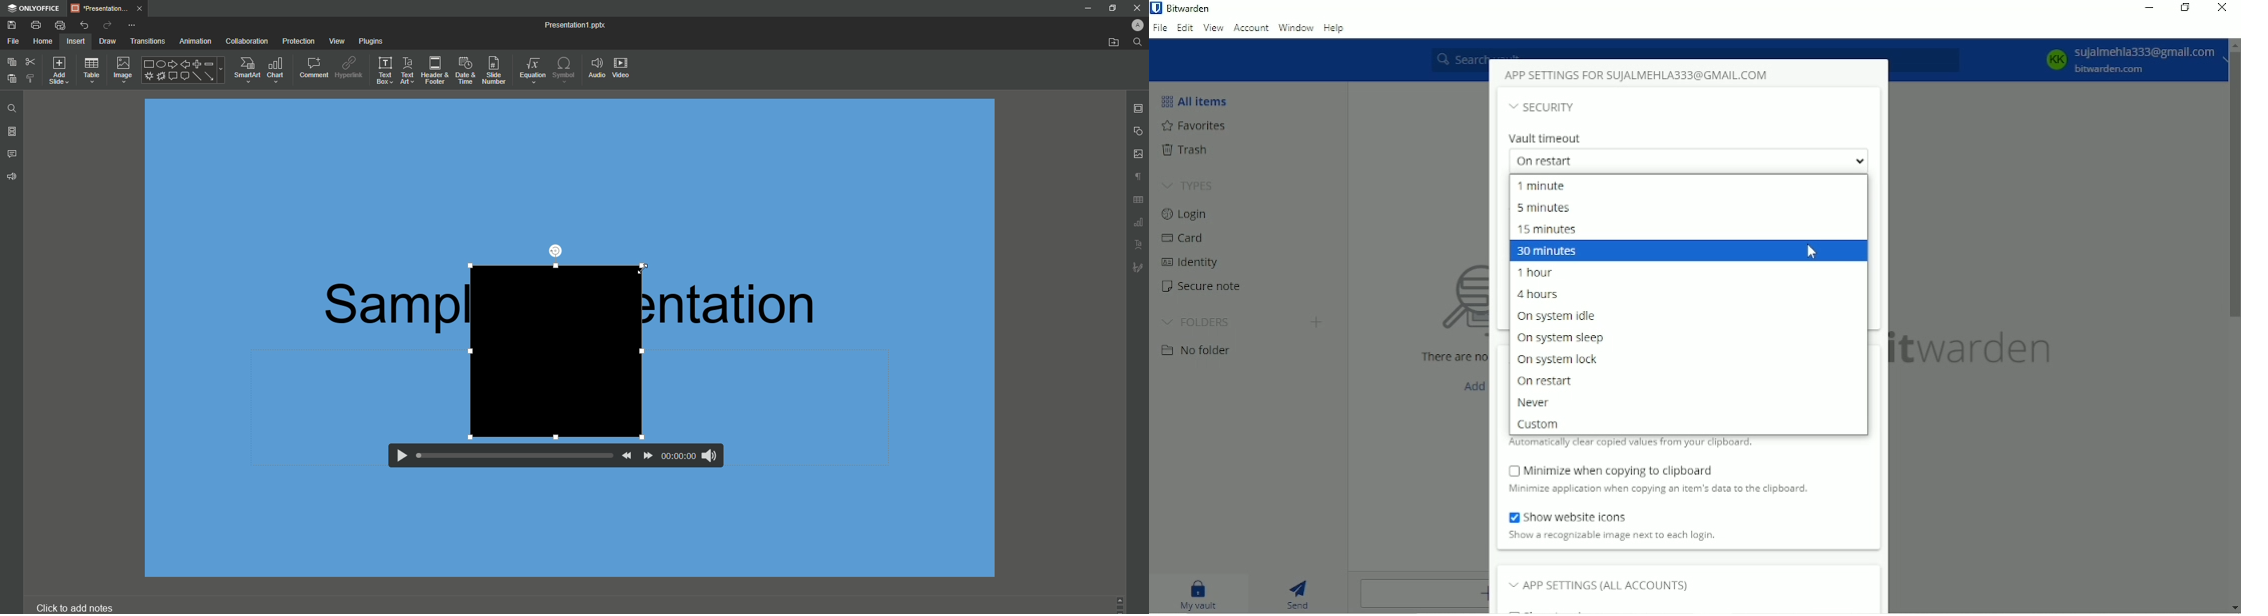  Describe the element at coordinates (1188, 150) in the screenshot. I see `Trash` at that location.